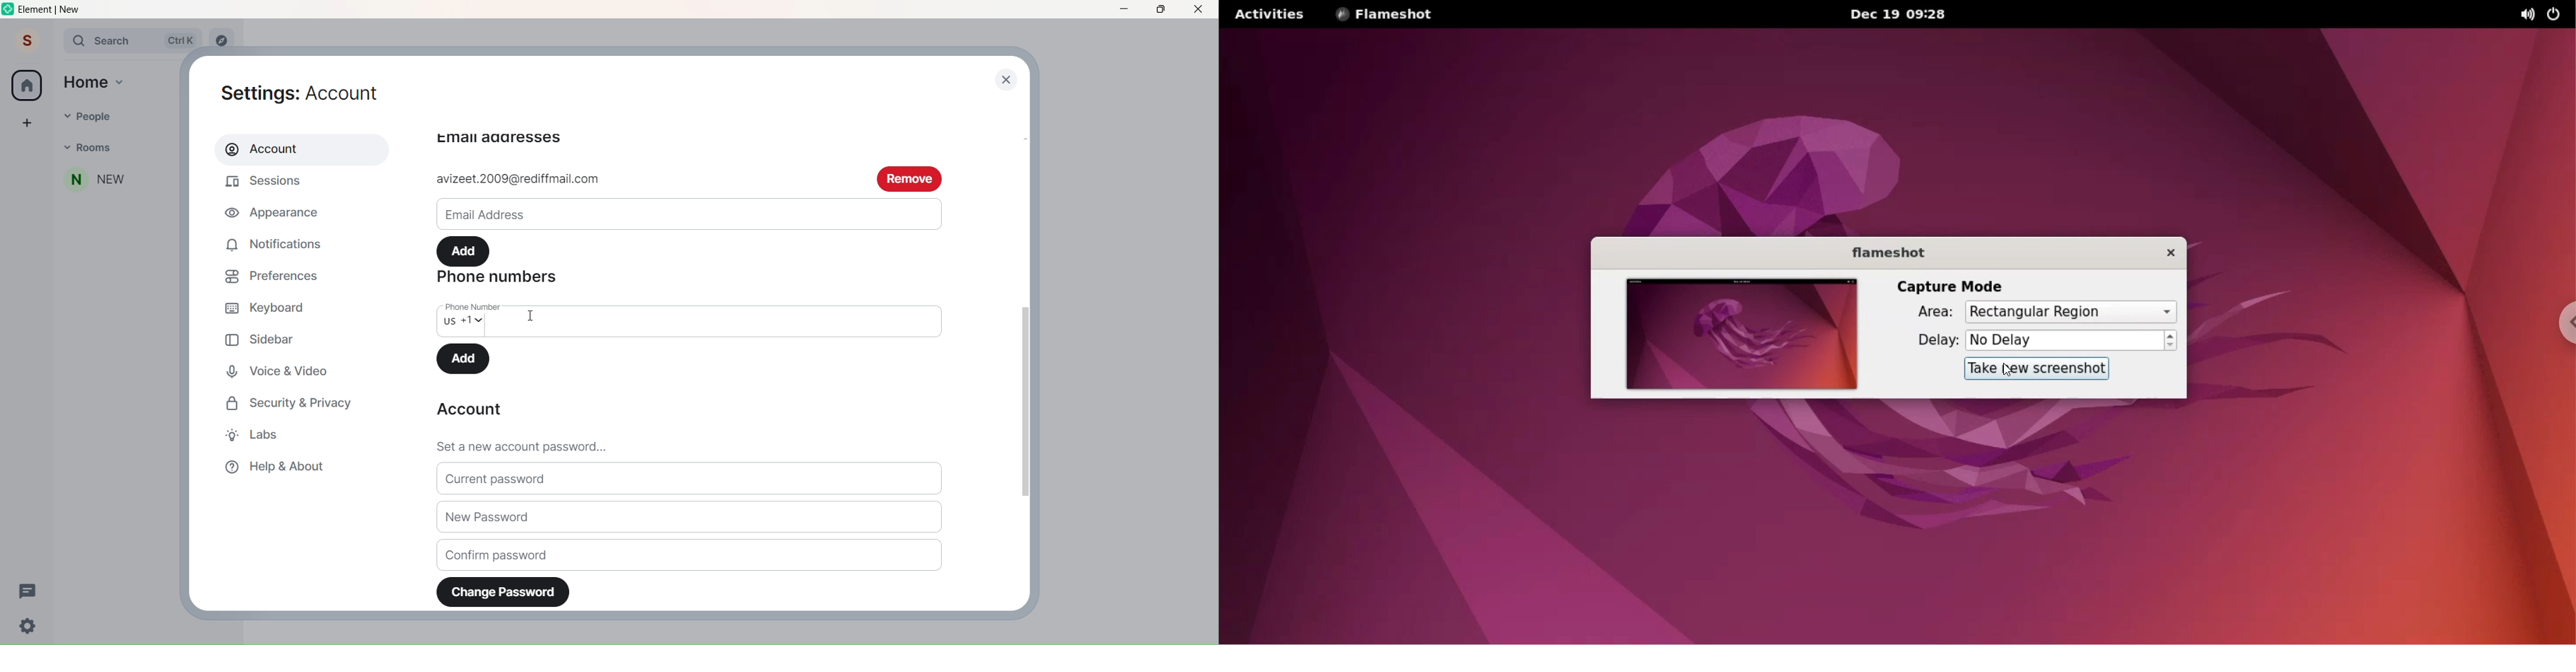 Image resolution: width=2576 pixels, height=672 pixels. What do you see at coordinates (132, 41) in the screenshot?
I see `Search Bar` at bounding box center [132, 41].